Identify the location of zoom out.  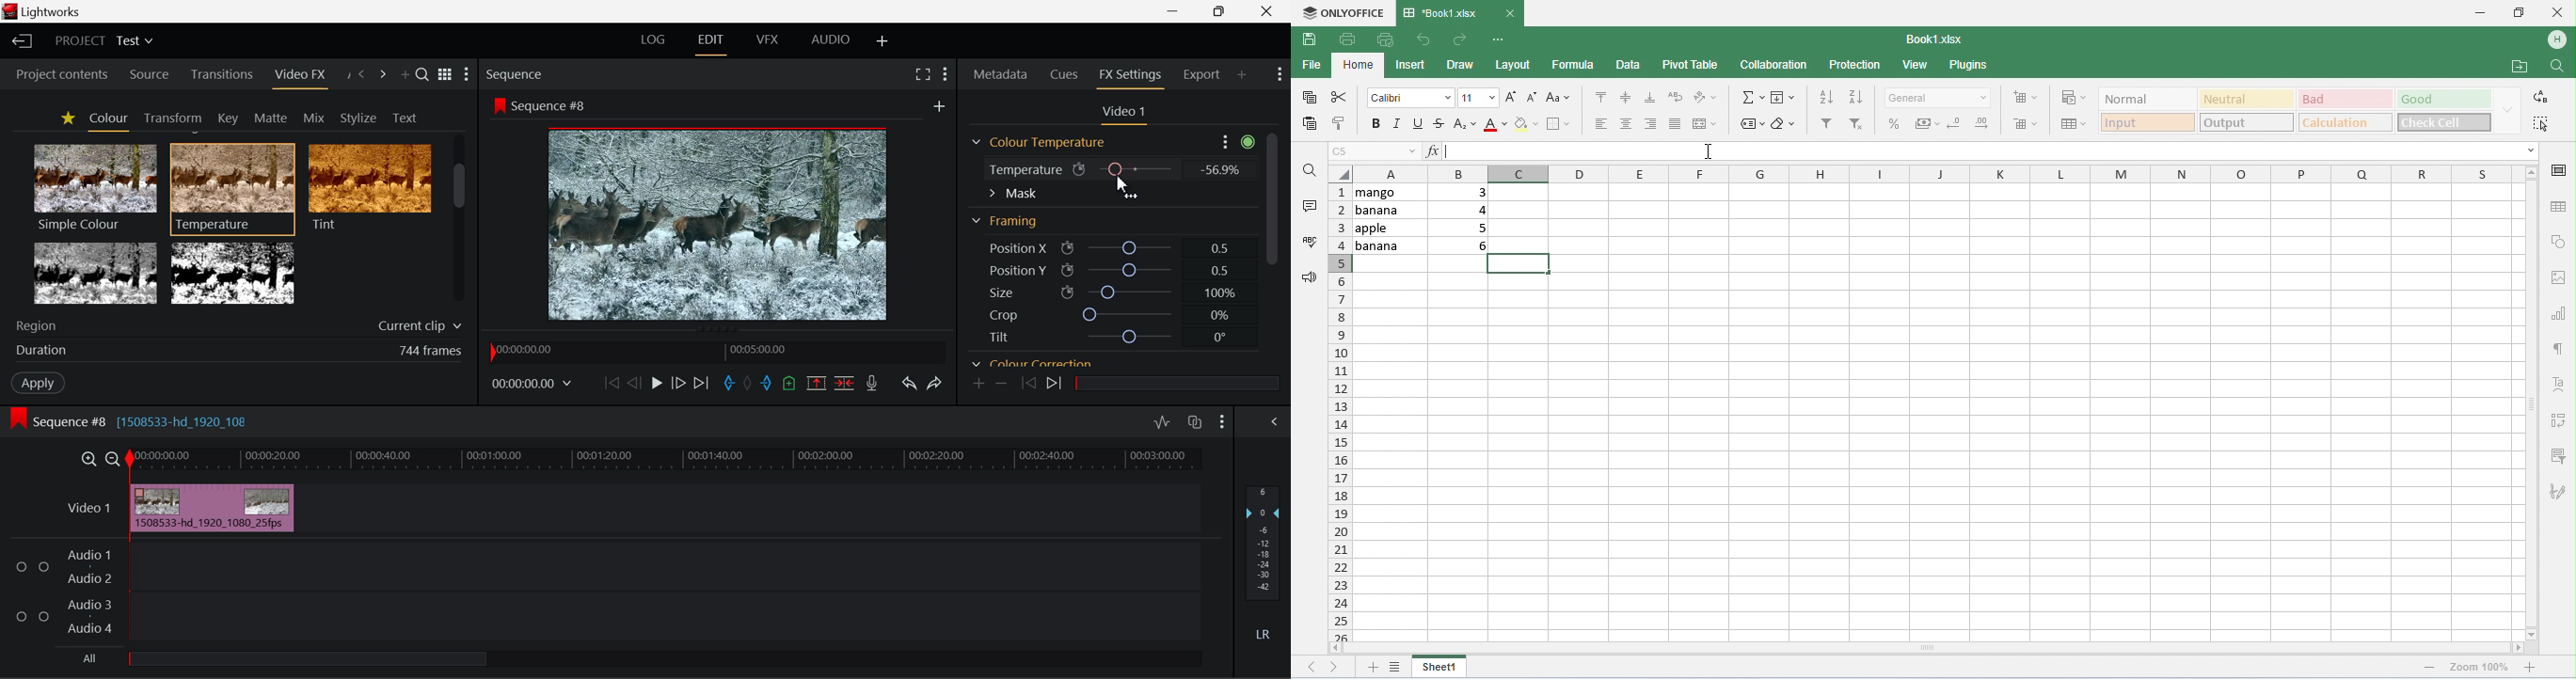
(2531, 667).